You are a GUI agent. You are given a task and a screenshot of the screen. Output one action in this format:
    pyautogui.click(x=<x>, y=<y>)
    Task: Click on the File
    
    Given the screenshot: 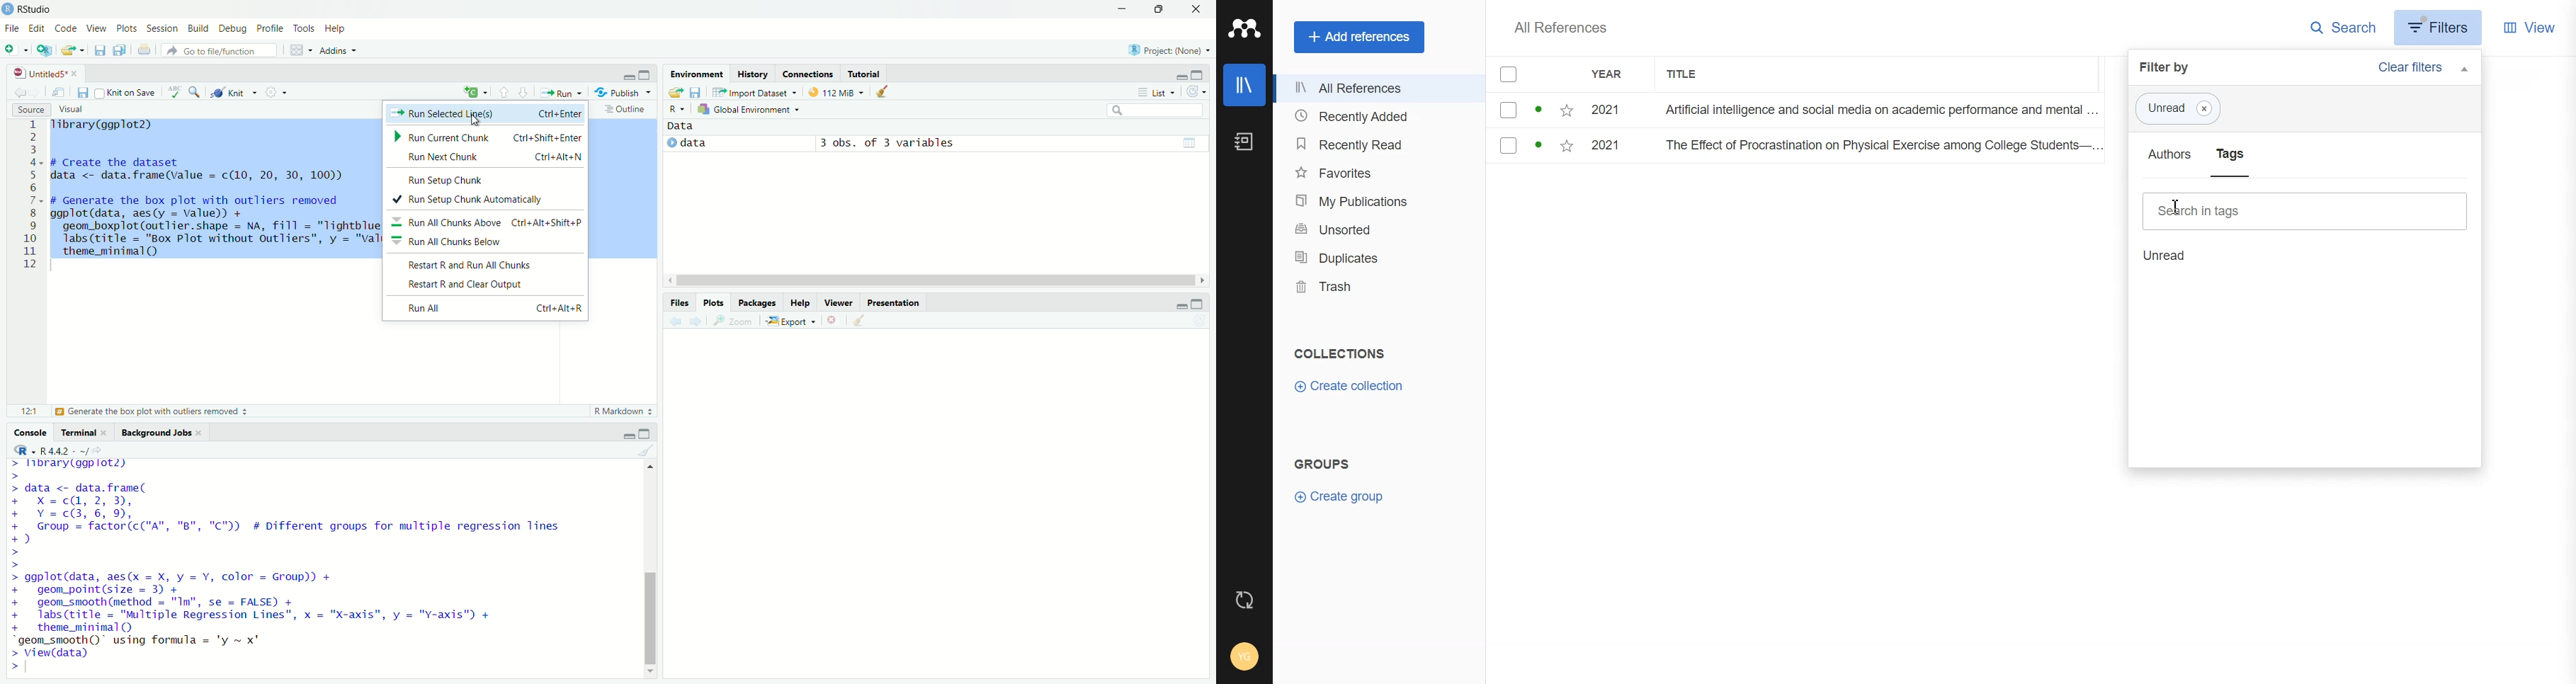 What is the action you would take?
    pyautogui.click(x=11, y=29)
    